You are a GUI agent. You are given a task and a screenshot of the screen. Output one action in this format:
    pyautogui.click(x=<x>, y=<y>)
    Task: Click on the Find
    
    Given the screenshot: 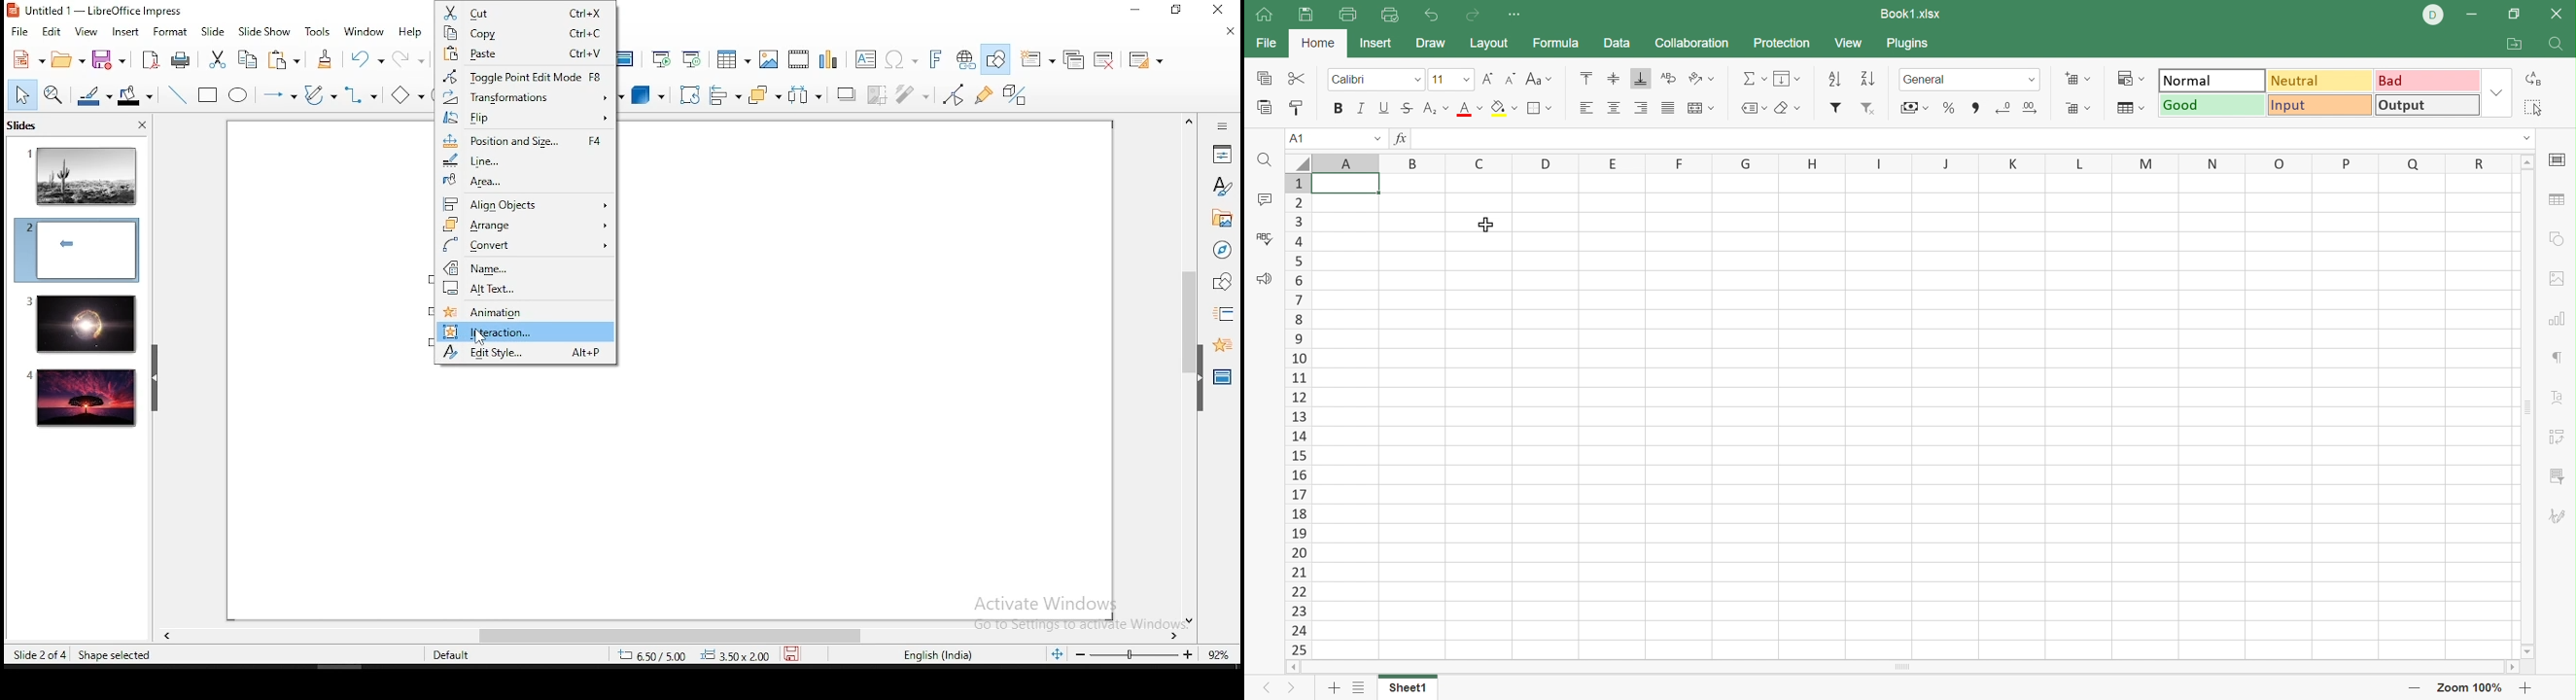 What is the action you would take?
    pyautogui.click(x=1264, y=160)
    